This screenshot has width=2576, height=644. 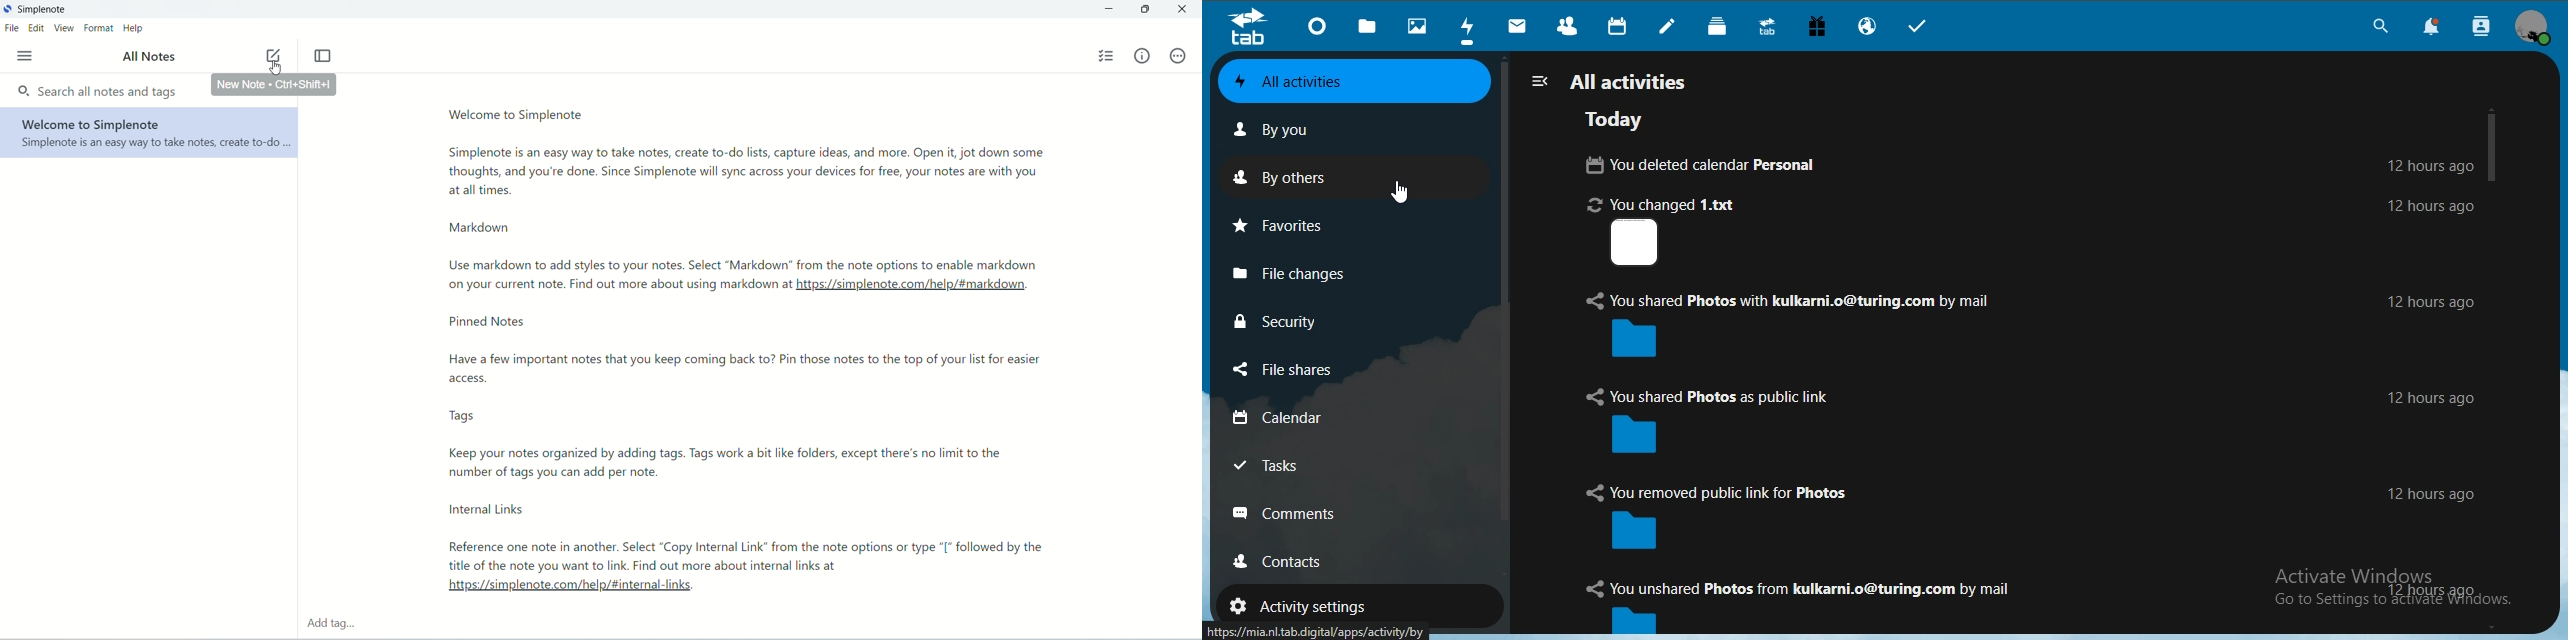 I want to click on tab, so click(x=1247, y=27).